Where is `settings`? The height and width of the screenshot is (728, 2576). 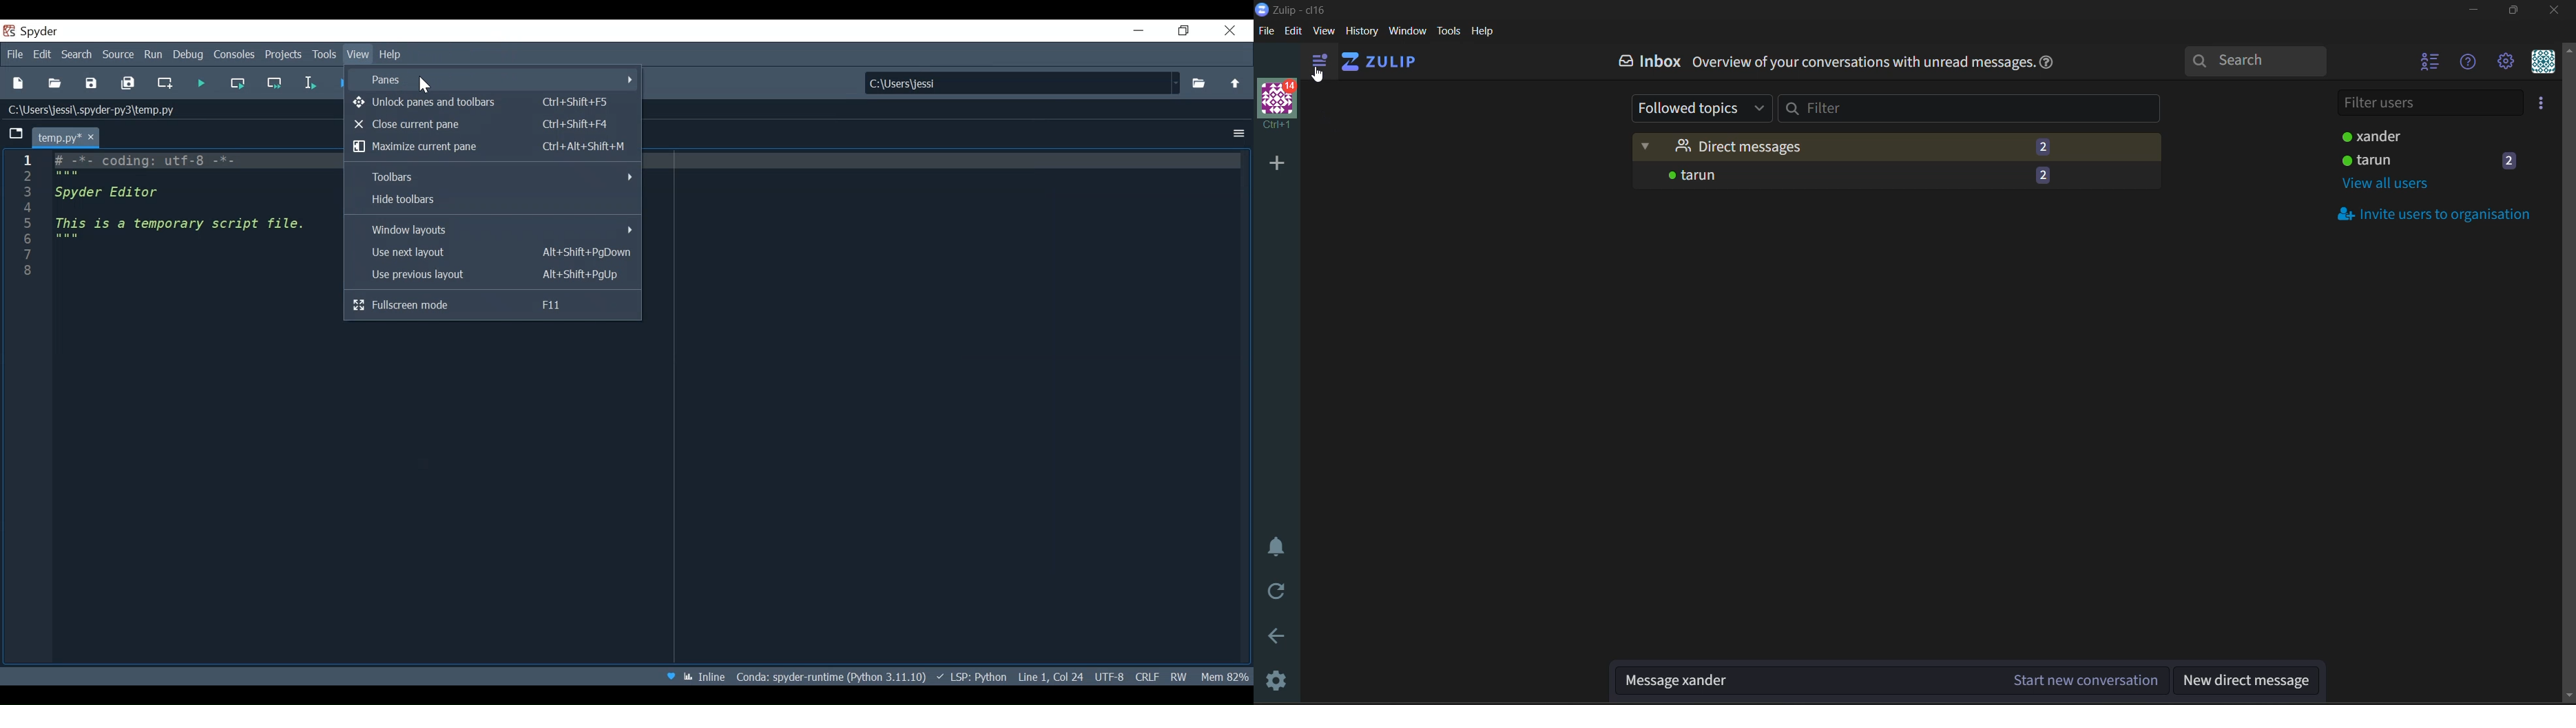 settings is located at coordinates (1280, 680).